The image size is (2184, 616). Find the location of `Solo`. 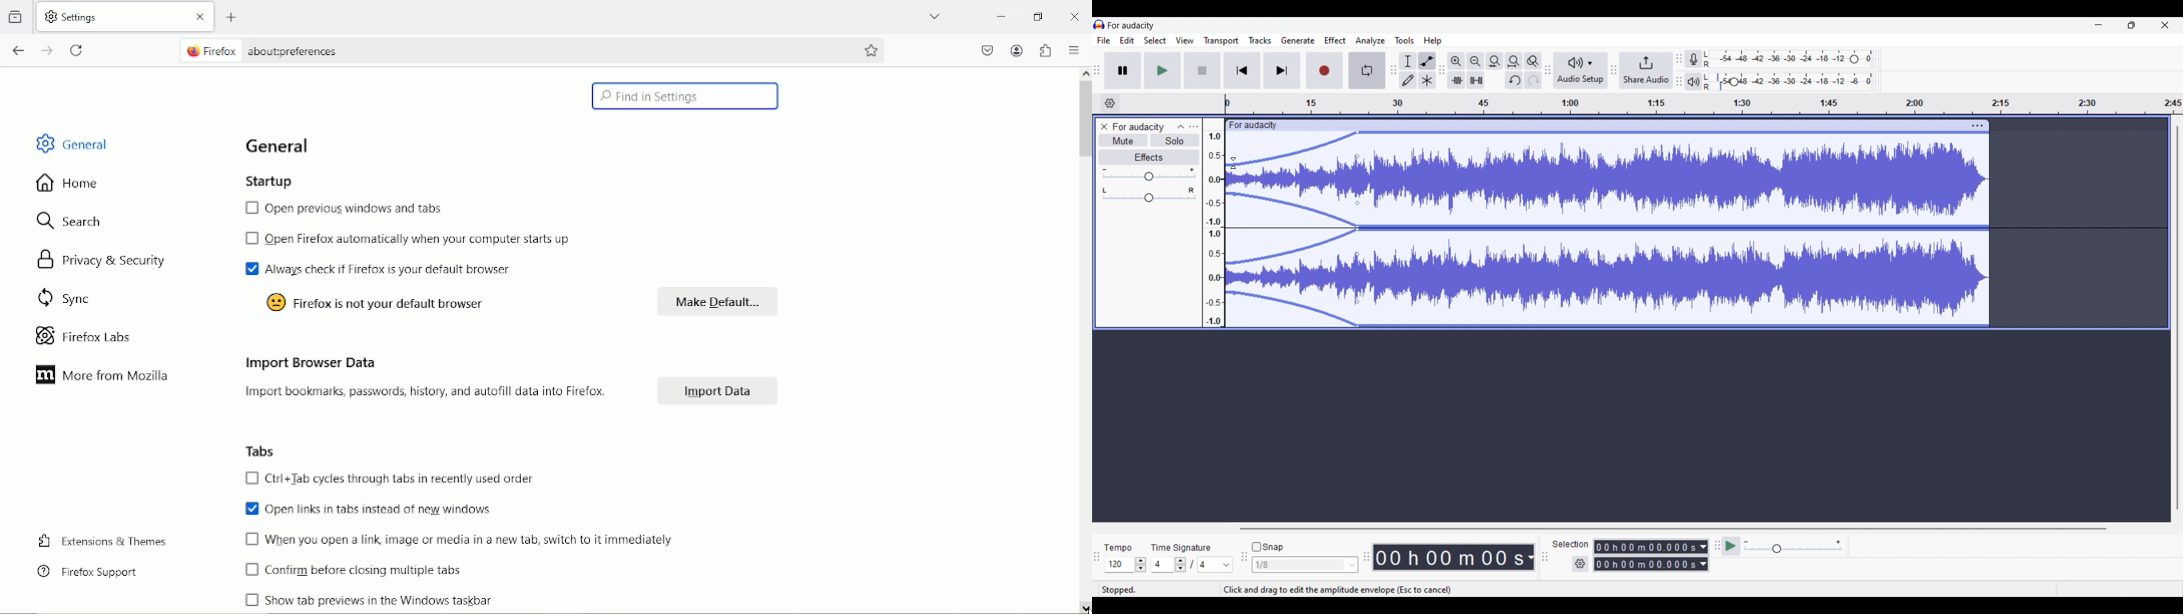

Solo is located at coordinates (1174, 140).